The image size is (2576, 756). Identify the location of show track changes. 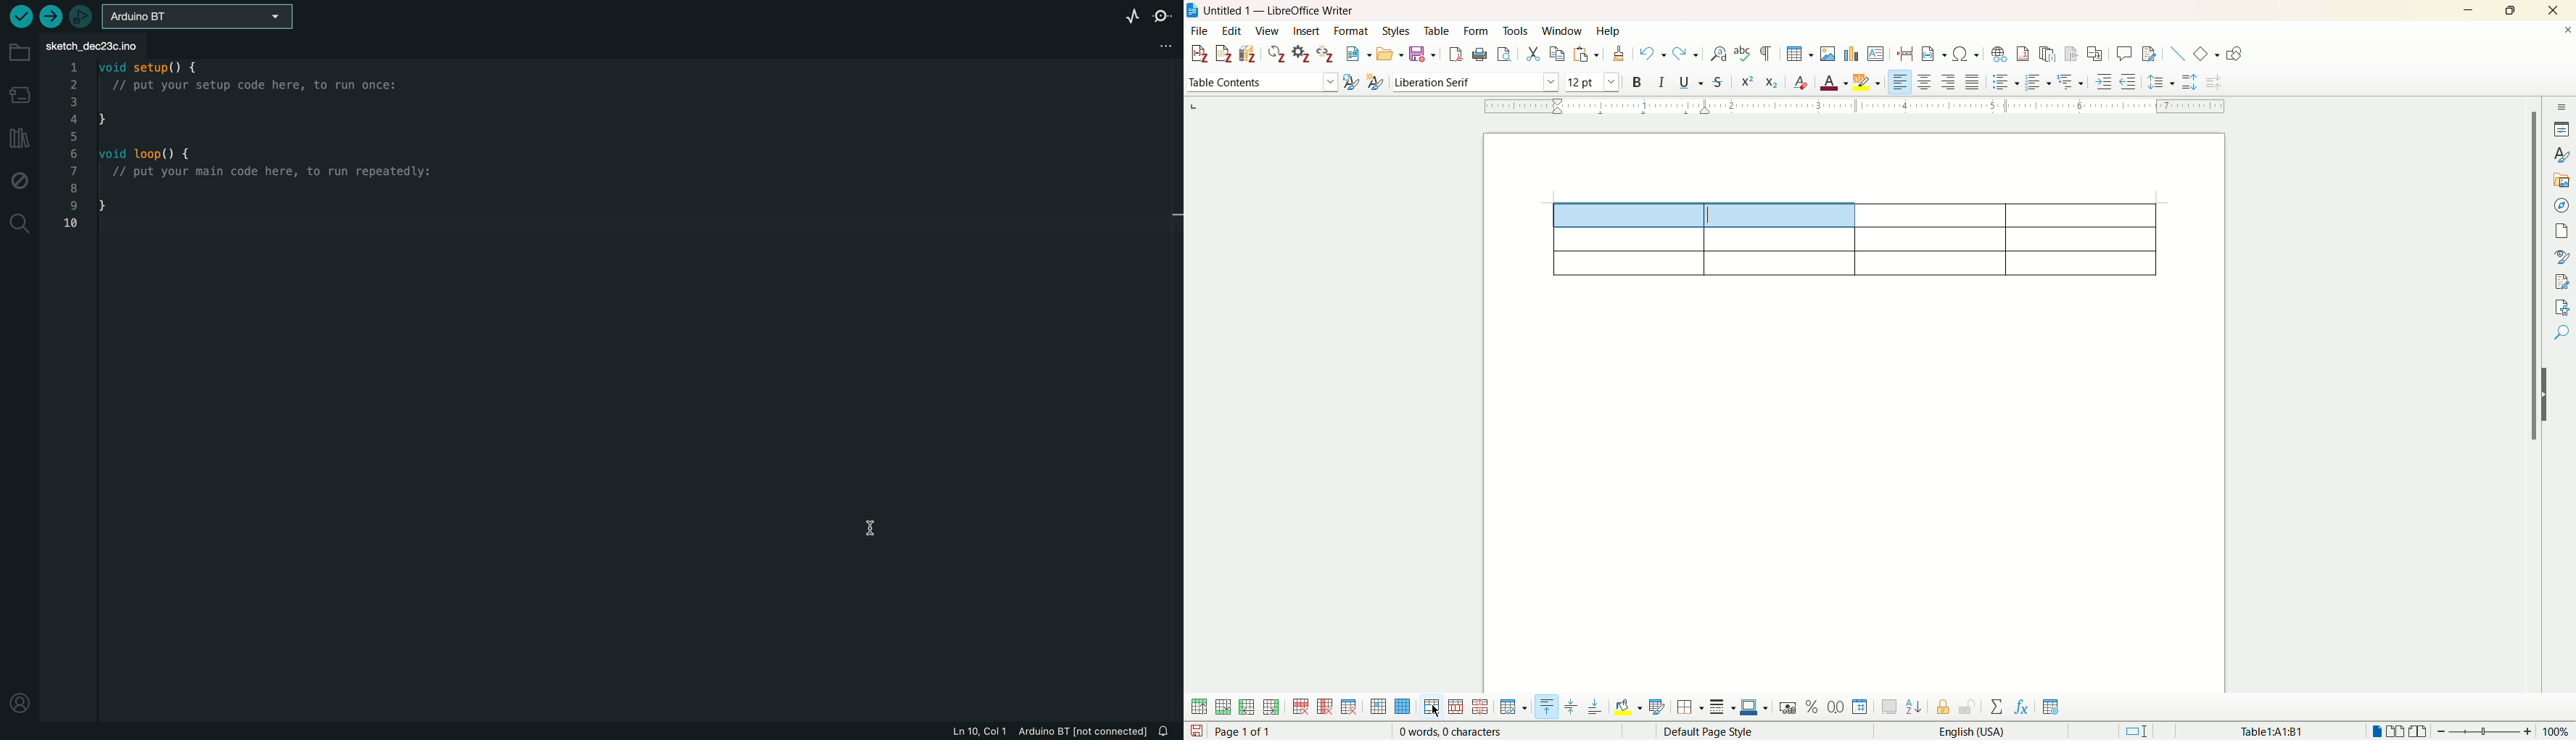
(2154, 54).